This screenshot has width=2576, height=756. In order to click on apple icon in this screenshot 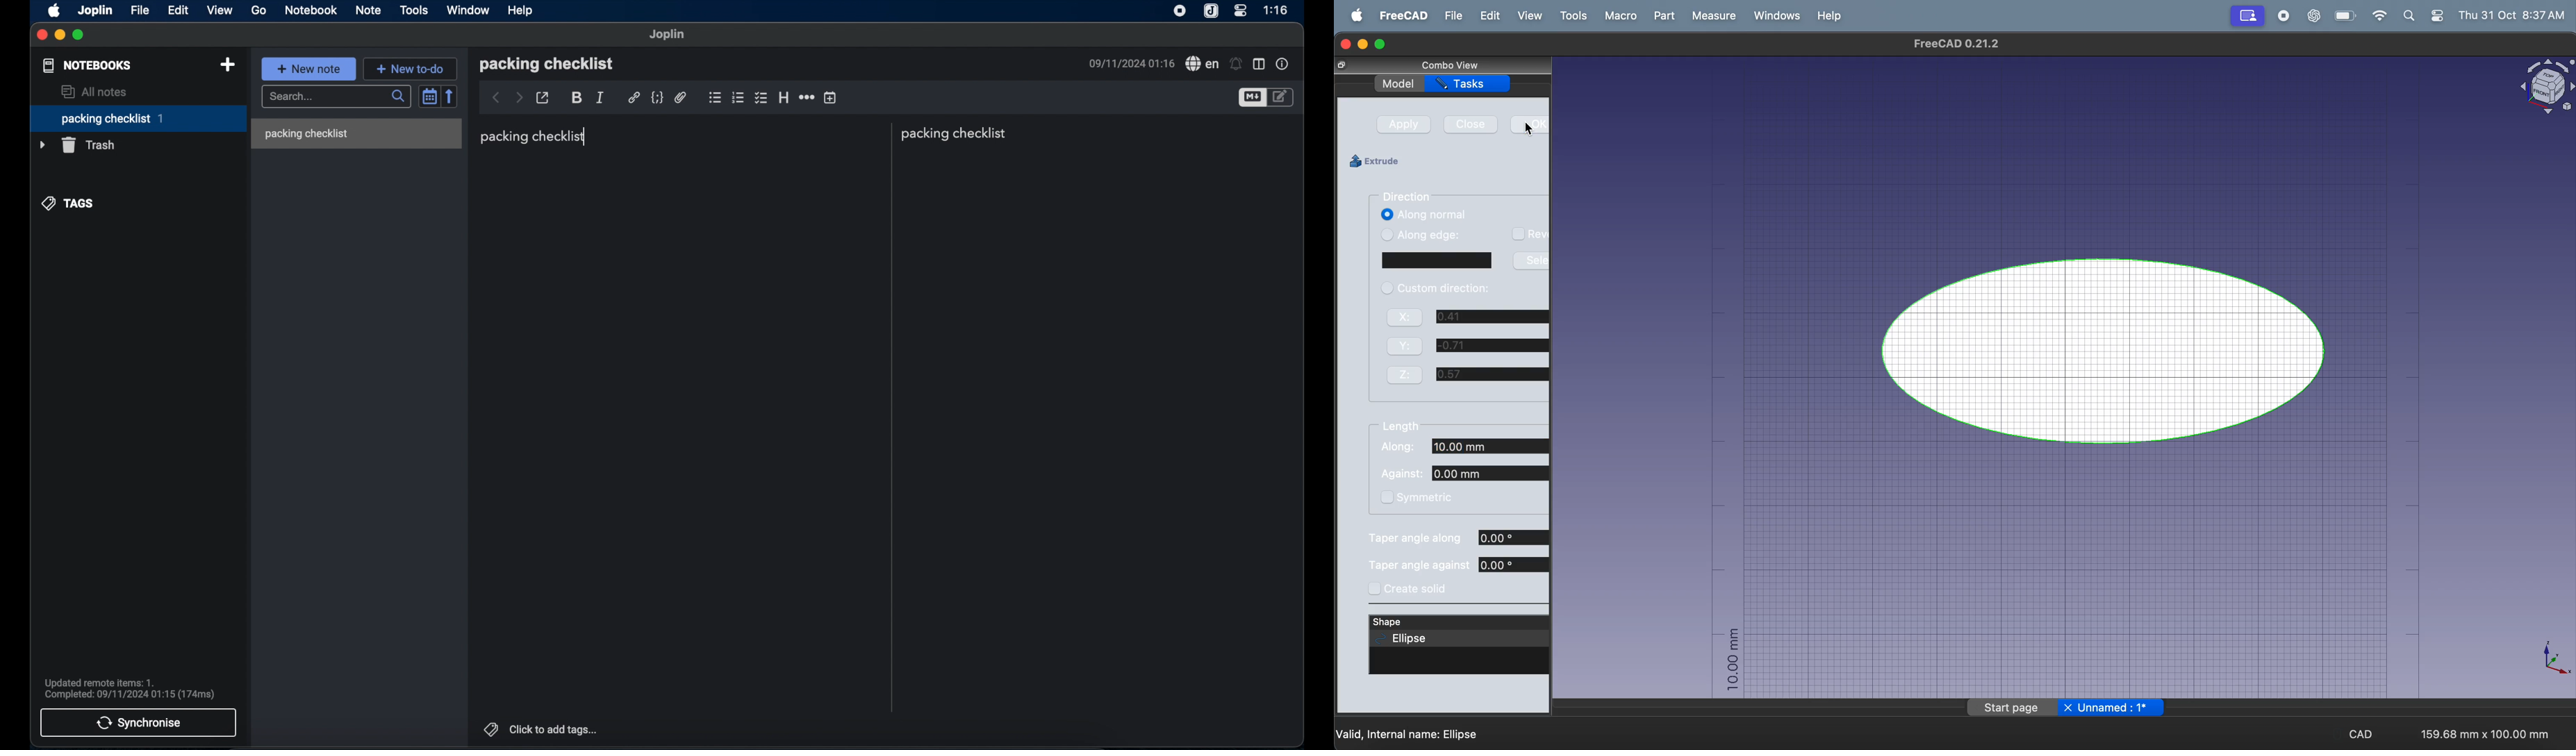, I will do `click(53, 11)`.